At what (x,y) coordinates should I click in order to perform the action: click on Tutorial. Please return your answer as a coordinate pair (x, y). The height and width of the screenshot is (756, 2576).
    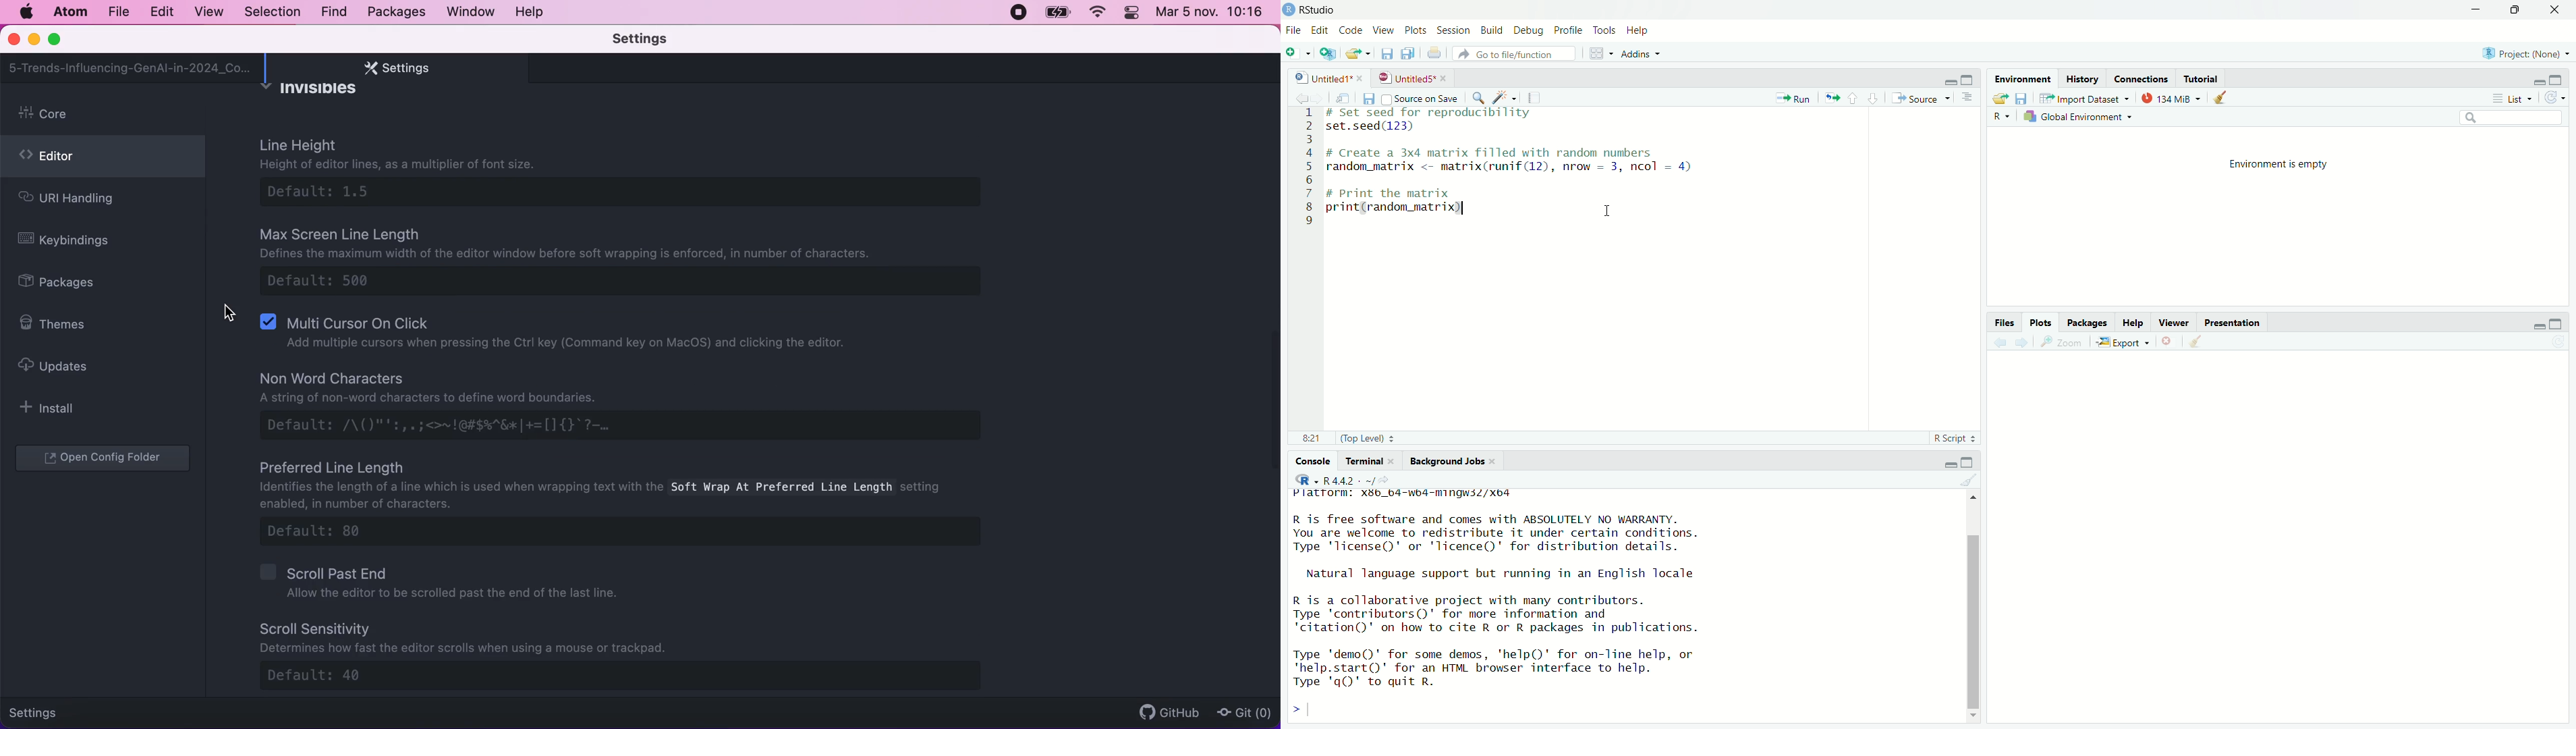
    Looking at the image, I should click on (2202, 78).